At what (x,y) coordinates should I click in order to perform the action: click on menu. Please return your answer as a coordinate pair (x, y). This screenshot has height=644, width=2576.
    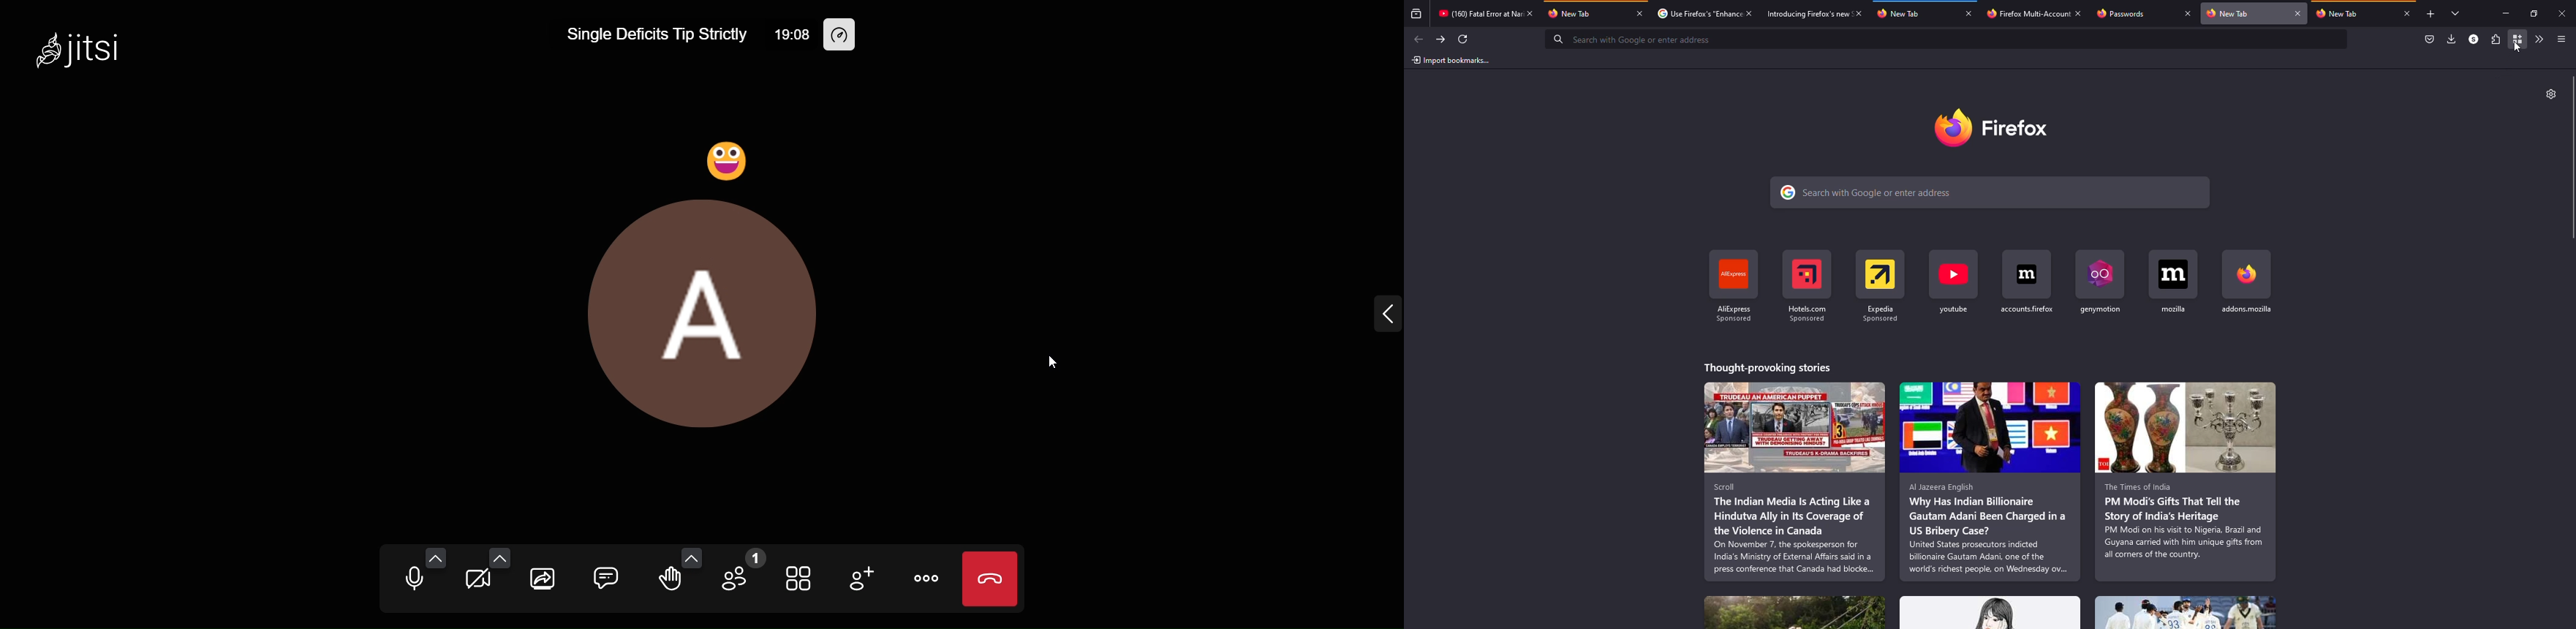
    Looking at the image, I should click on (2561, 38).